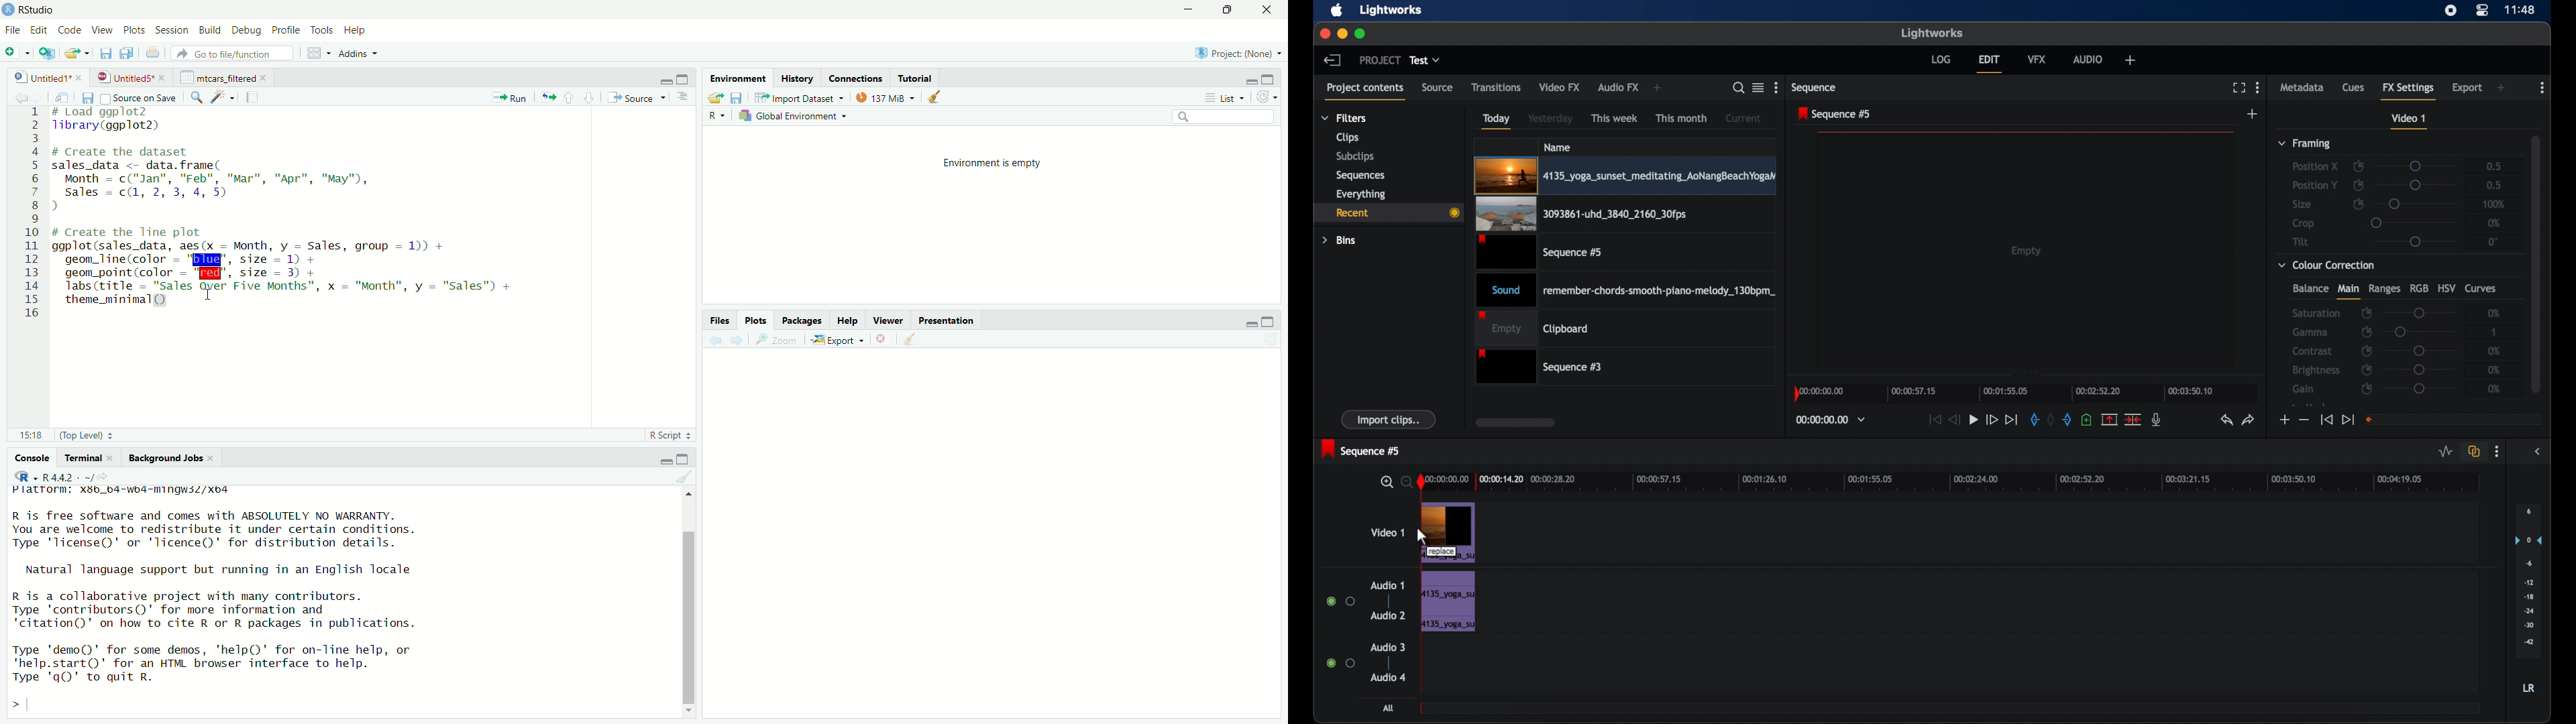 The height and width of the screenshot is (728, 2576). I want to click on toggle auto track sync, so click(2472, 450).